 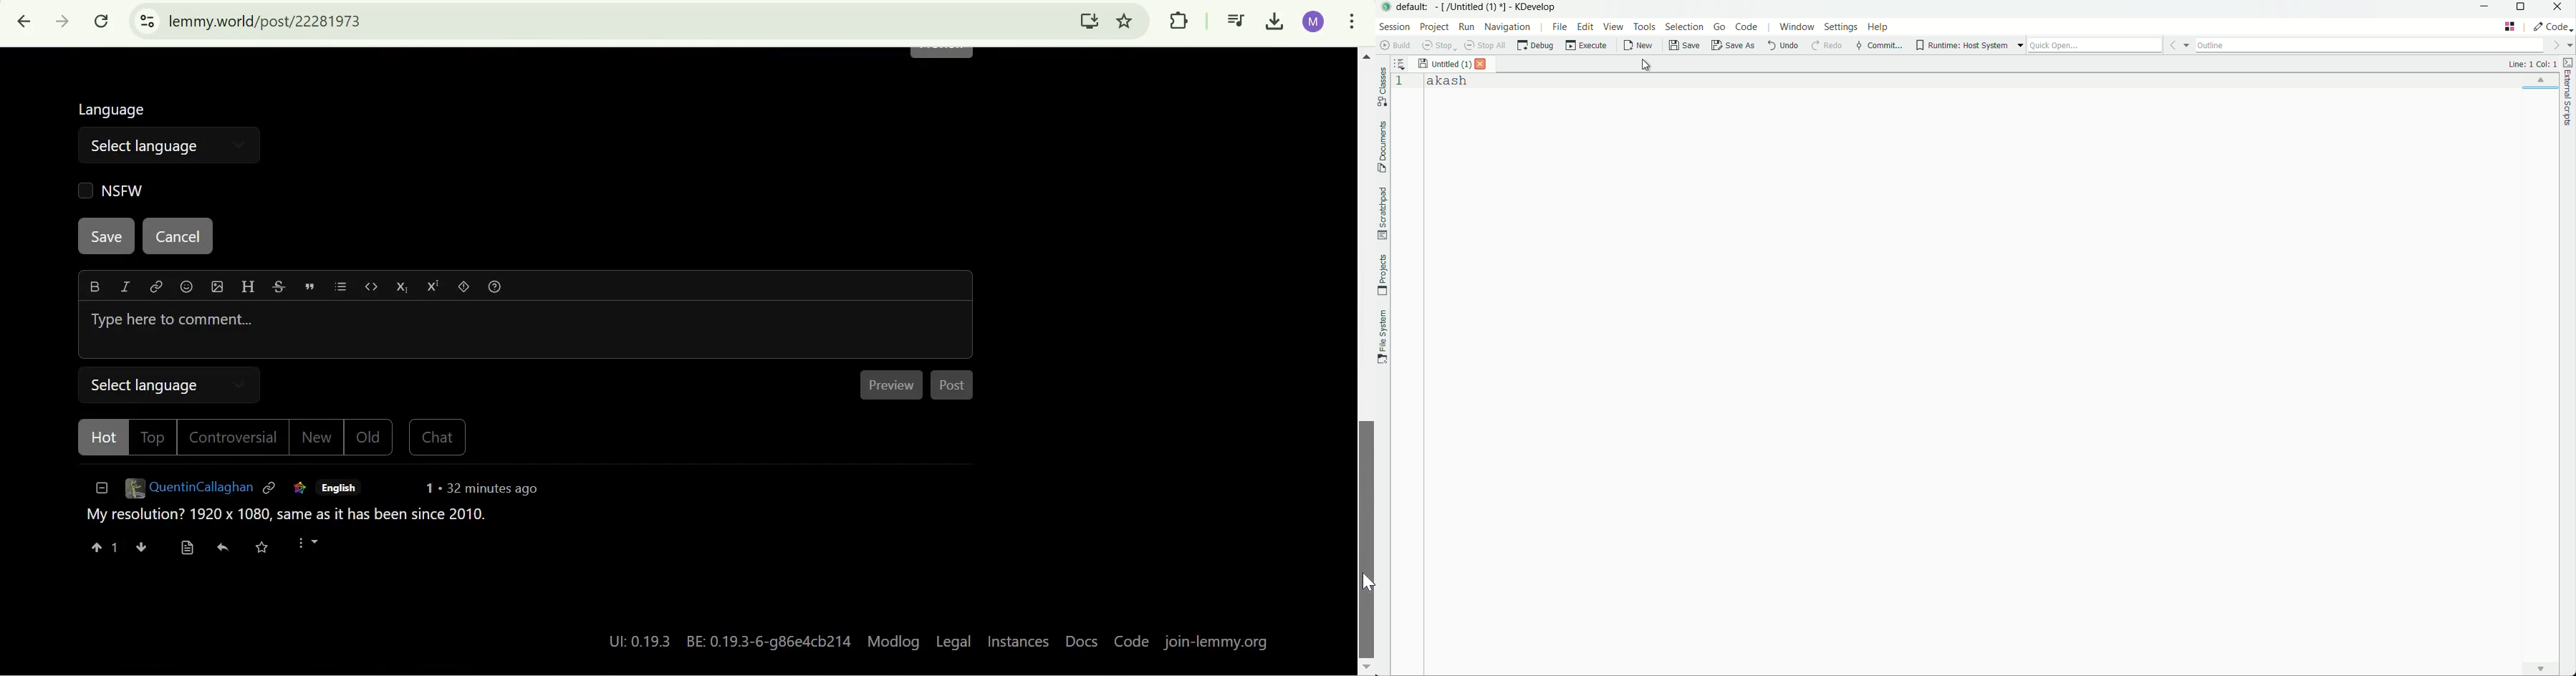 I want to click on Preview, so click(x=895, y=385).